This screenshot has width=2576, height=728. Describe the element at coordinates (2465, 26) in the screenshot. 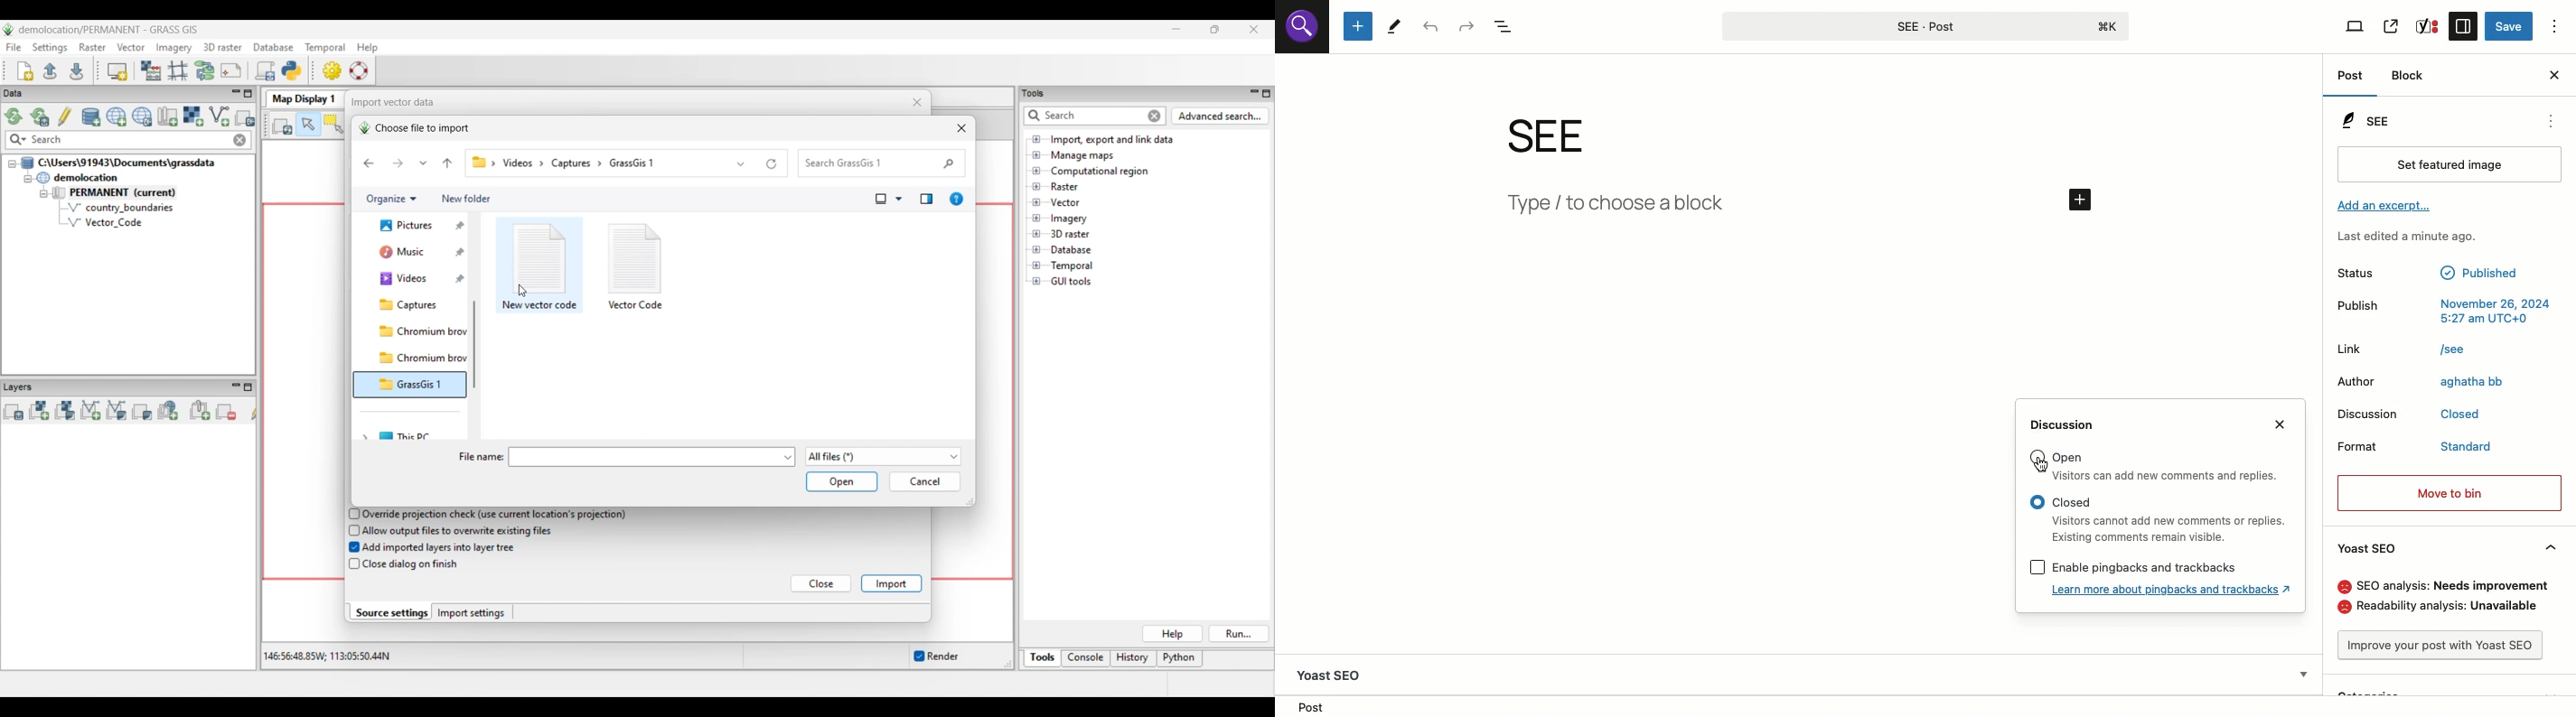

I see `Sidebar` at that location.